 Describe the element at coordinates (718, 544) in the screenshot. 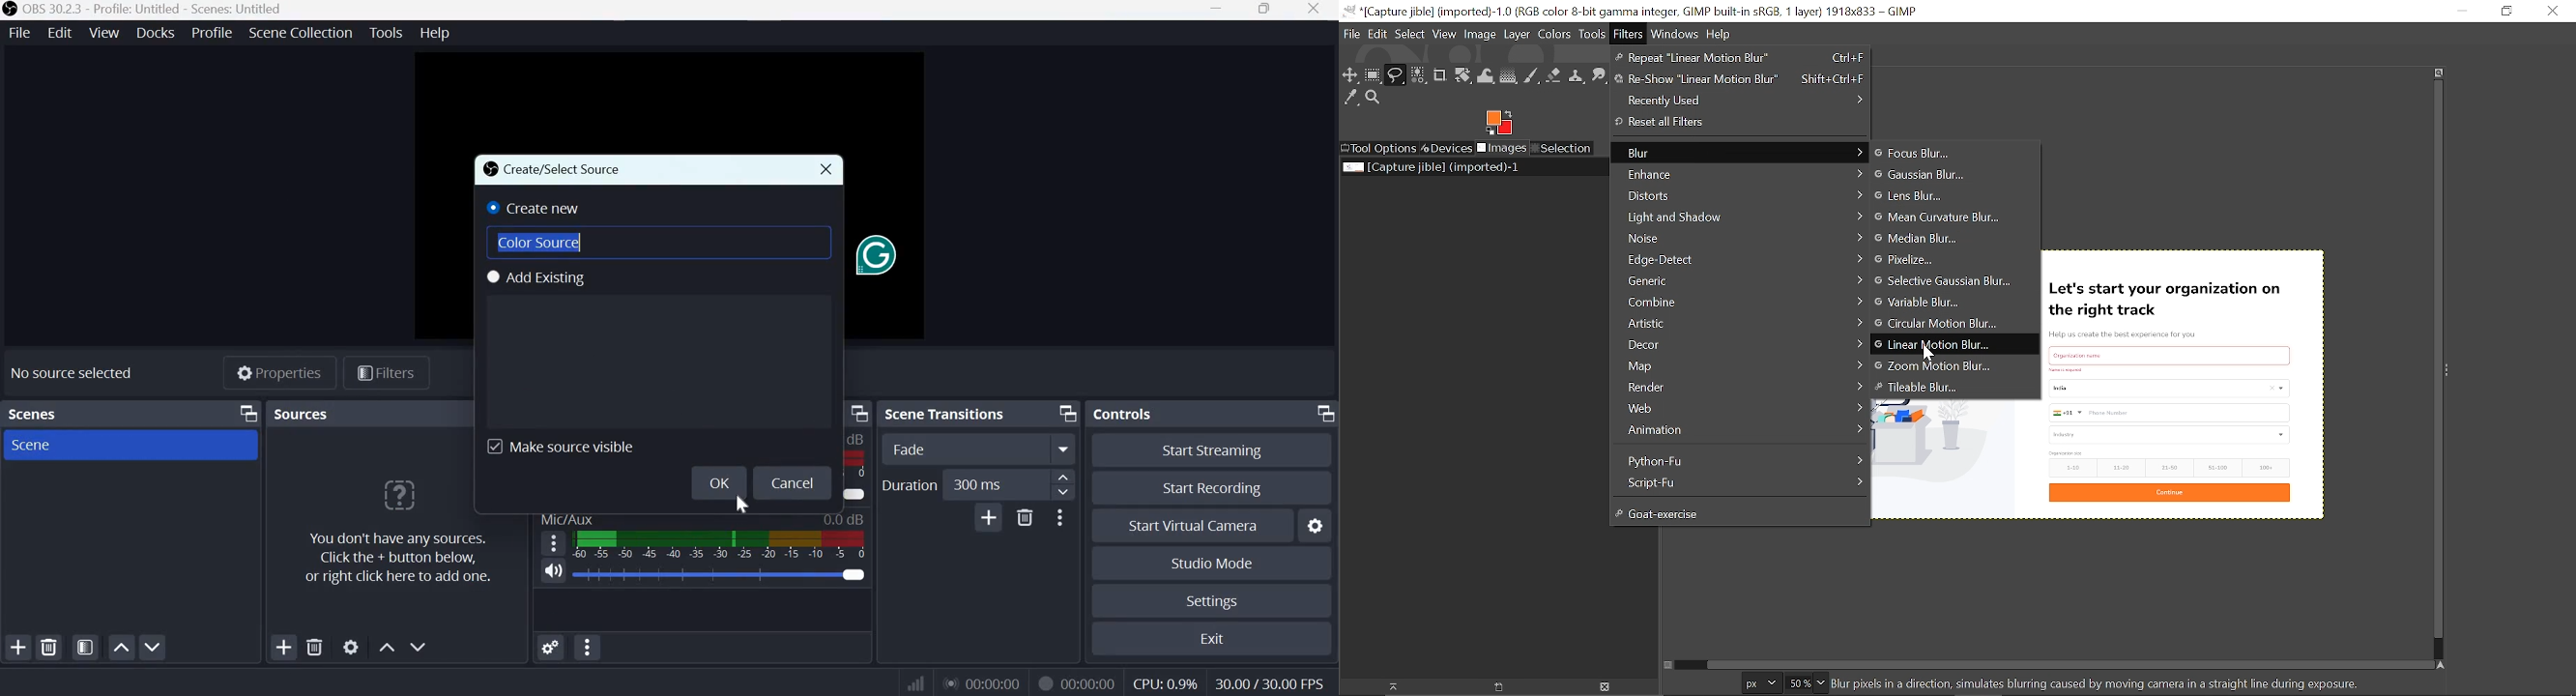

I see `Volume Meter` at that location.